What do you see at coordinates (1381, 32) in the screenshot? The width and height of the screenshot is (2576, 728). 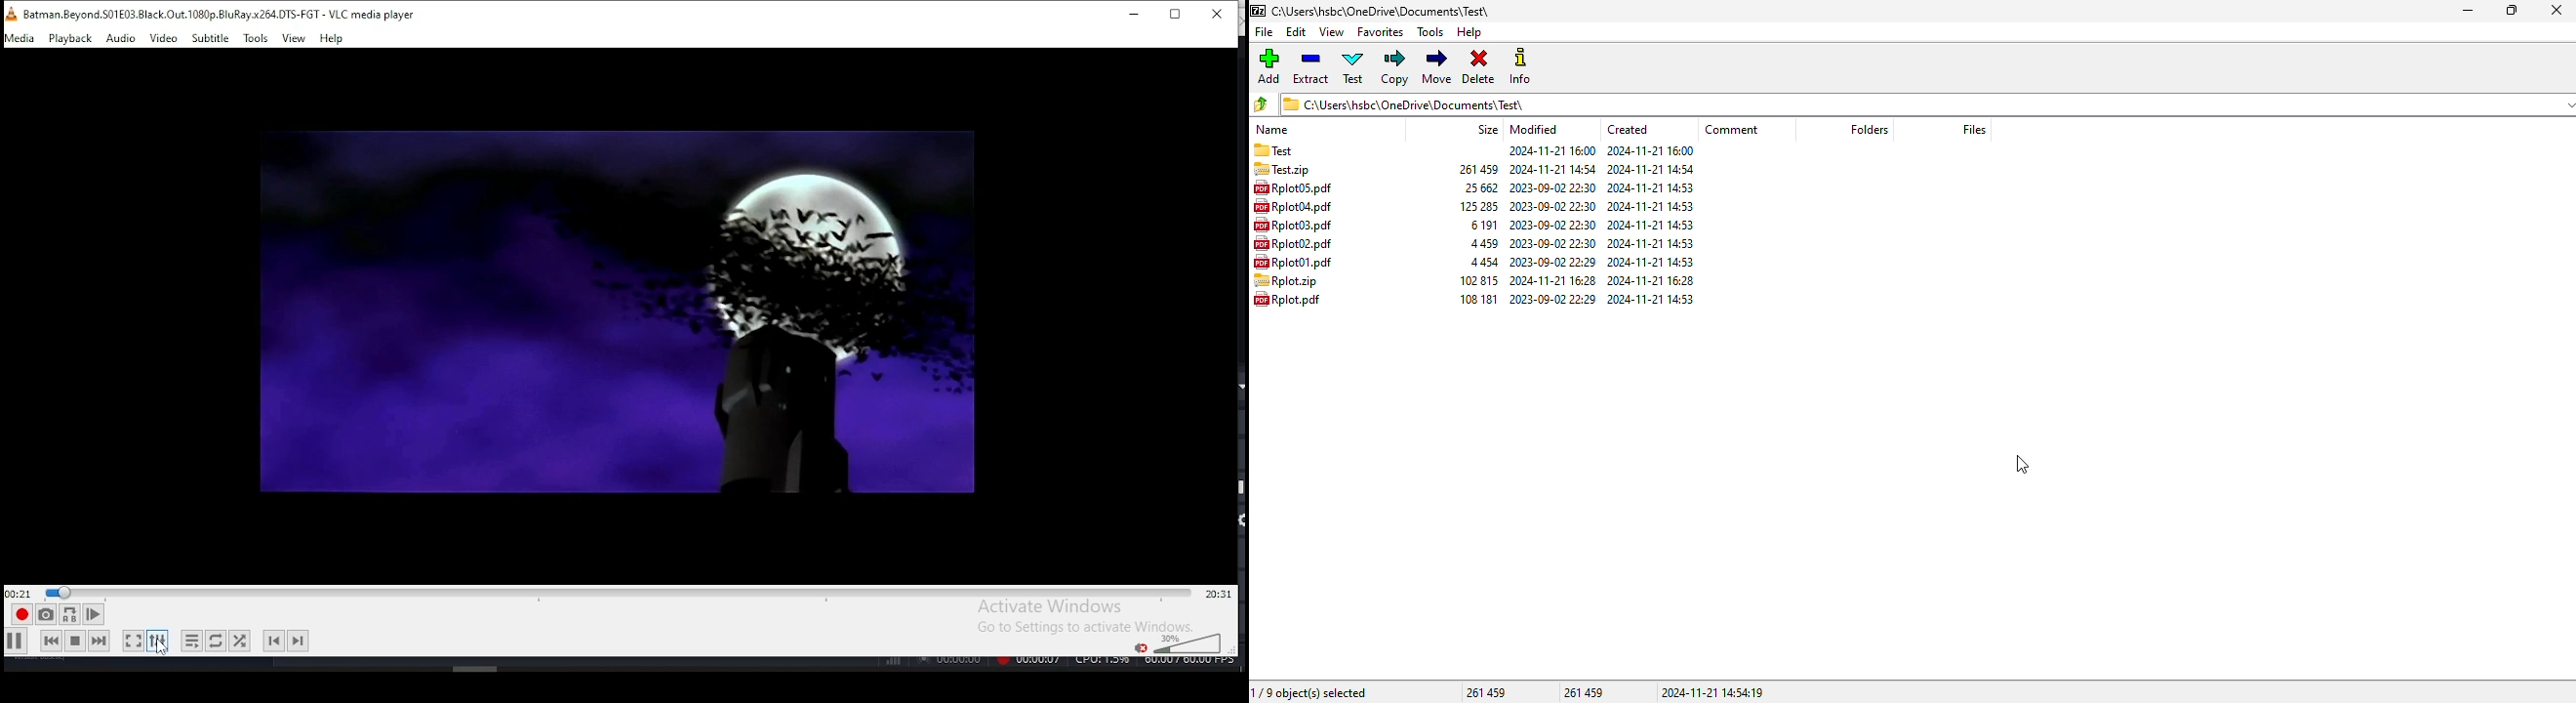 I see `favorites` at bounding box center [1381, 32].